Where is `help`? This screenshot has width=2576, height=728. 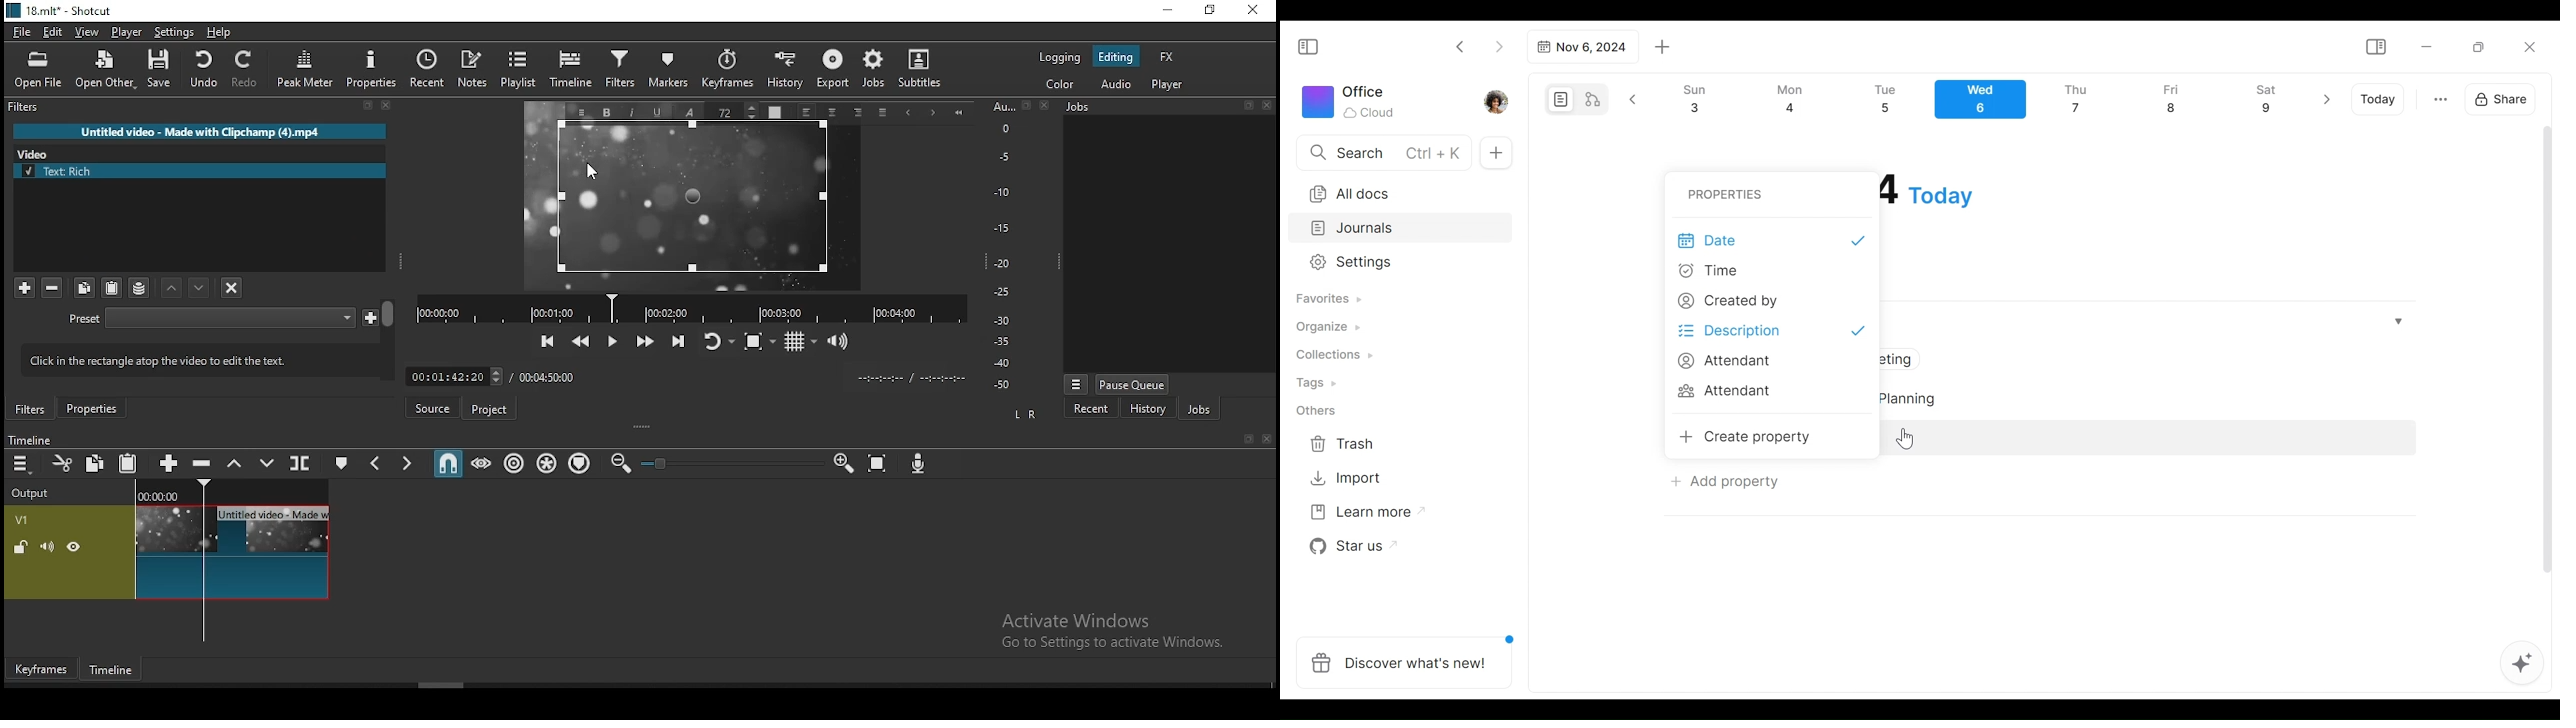
help is located at coordinates (219, 33).